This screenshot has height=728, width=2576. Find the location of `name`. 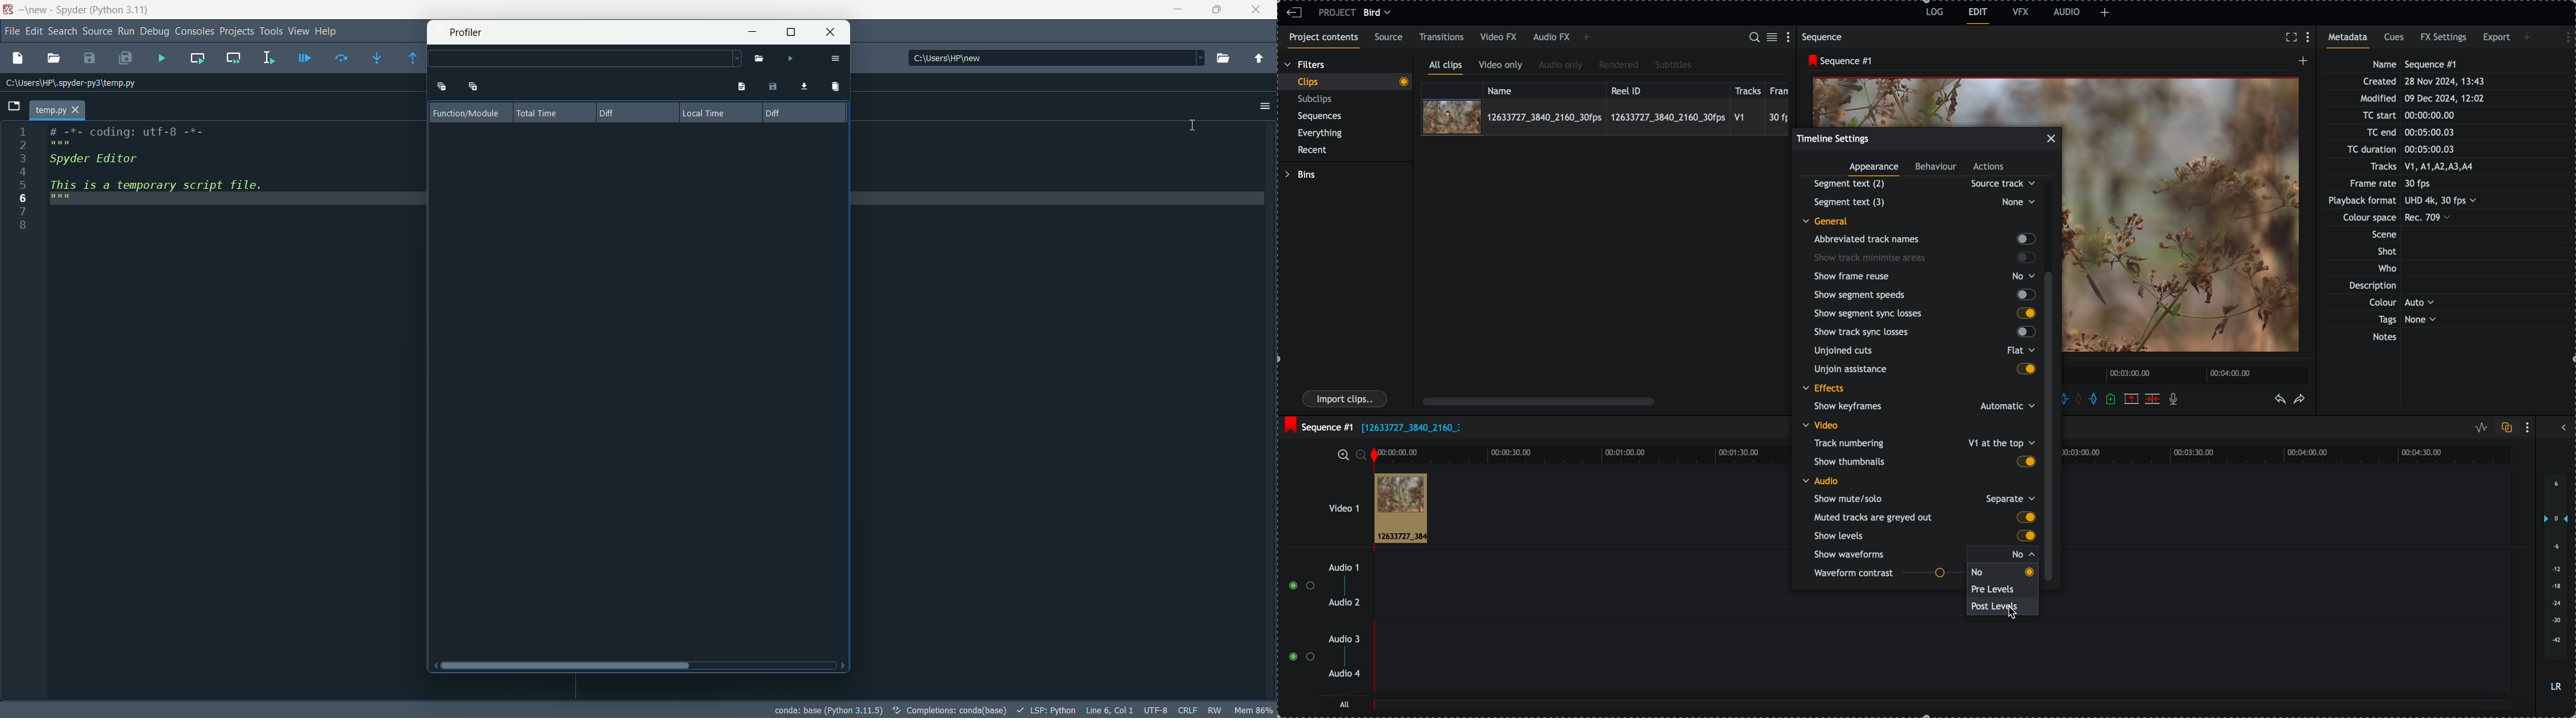

name is located at coordinates (1544, 89).